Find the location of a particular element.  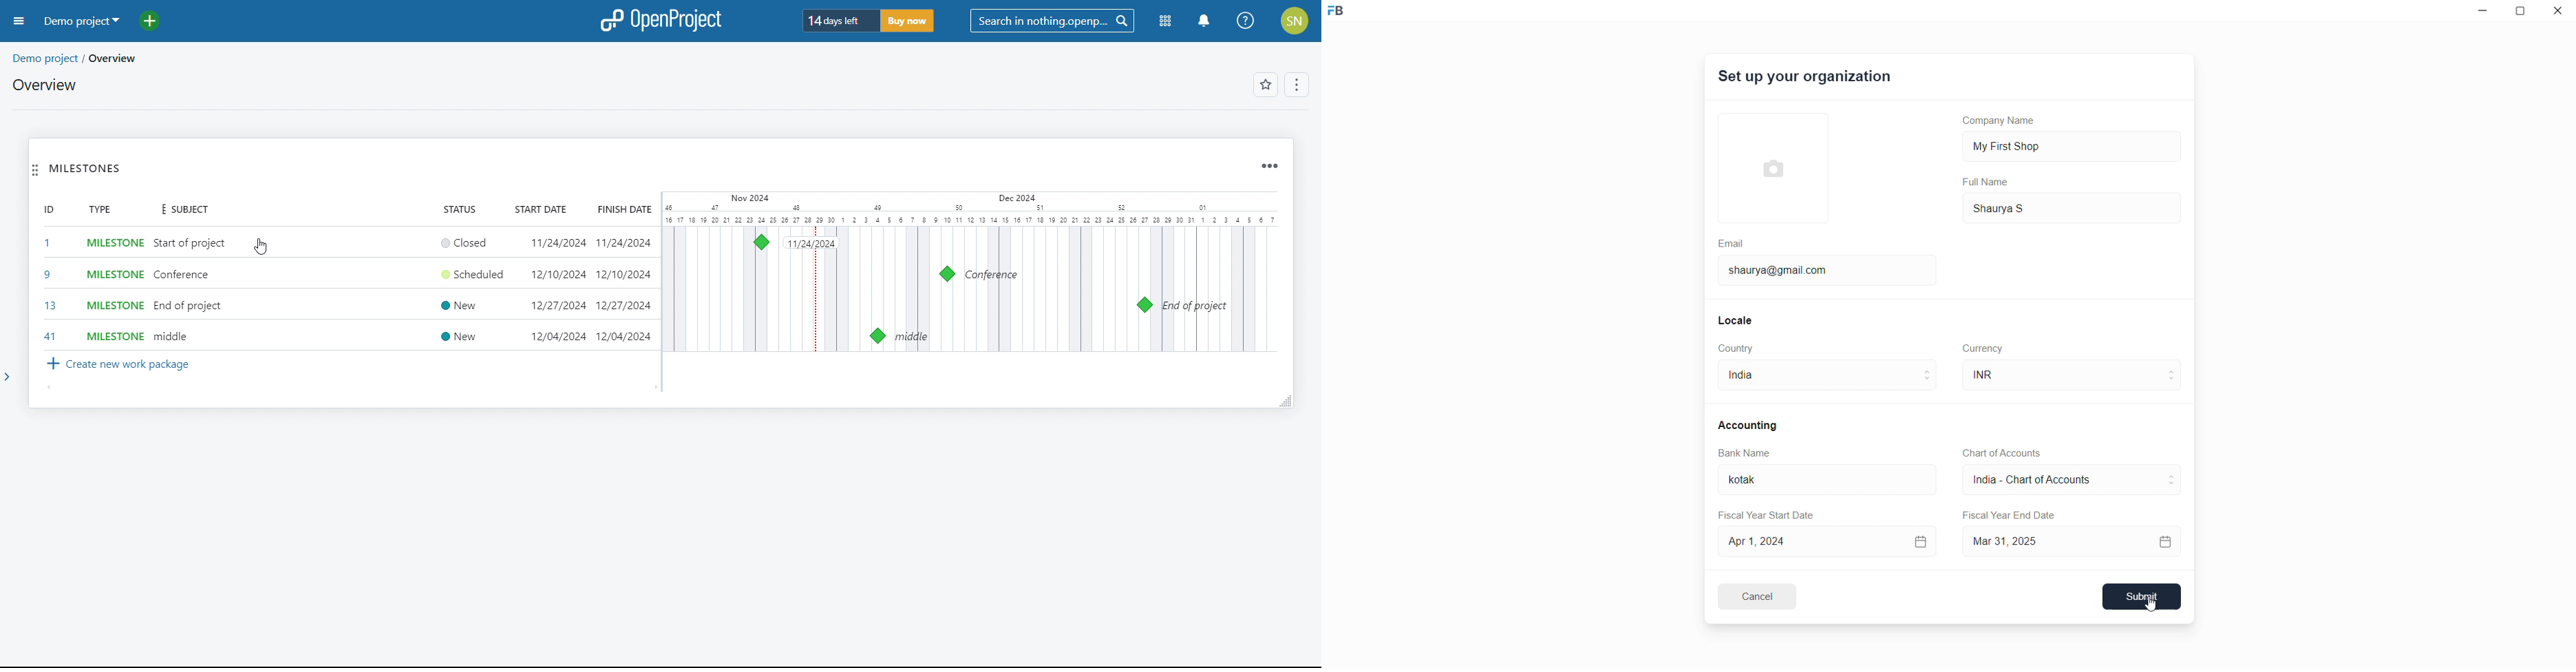

close is located at coordinates (2559, 13).